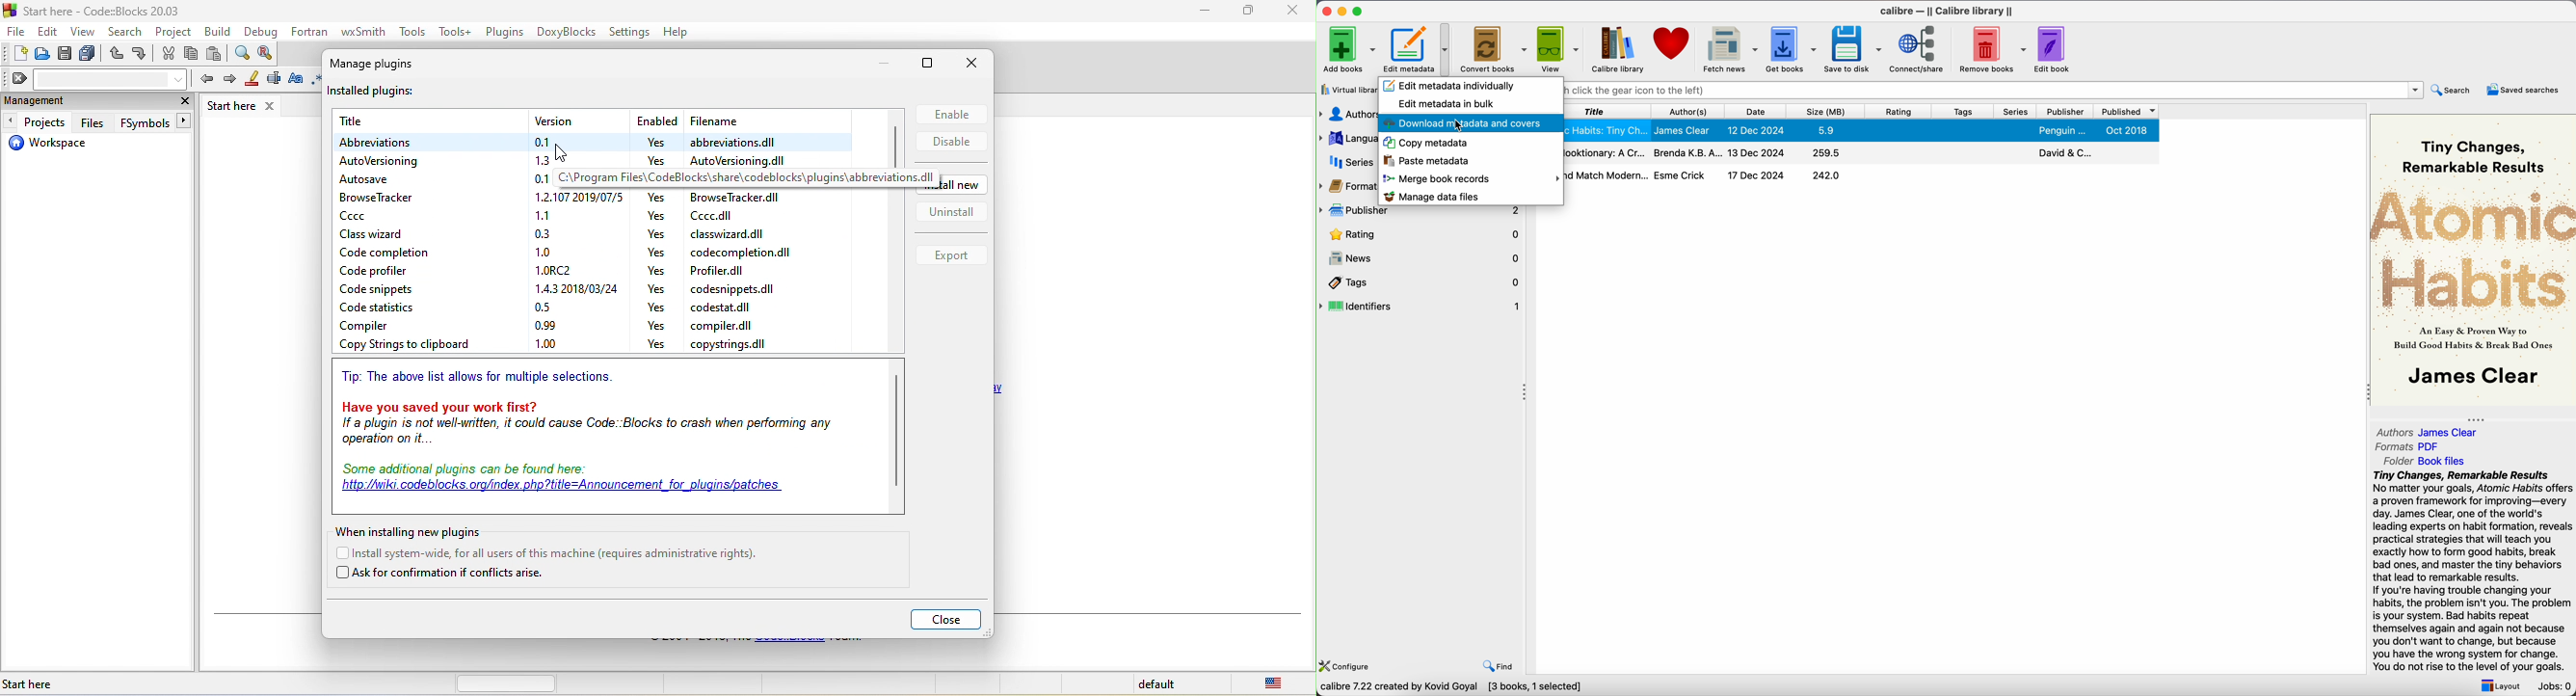  I want to click on match case, so click(296, 80).